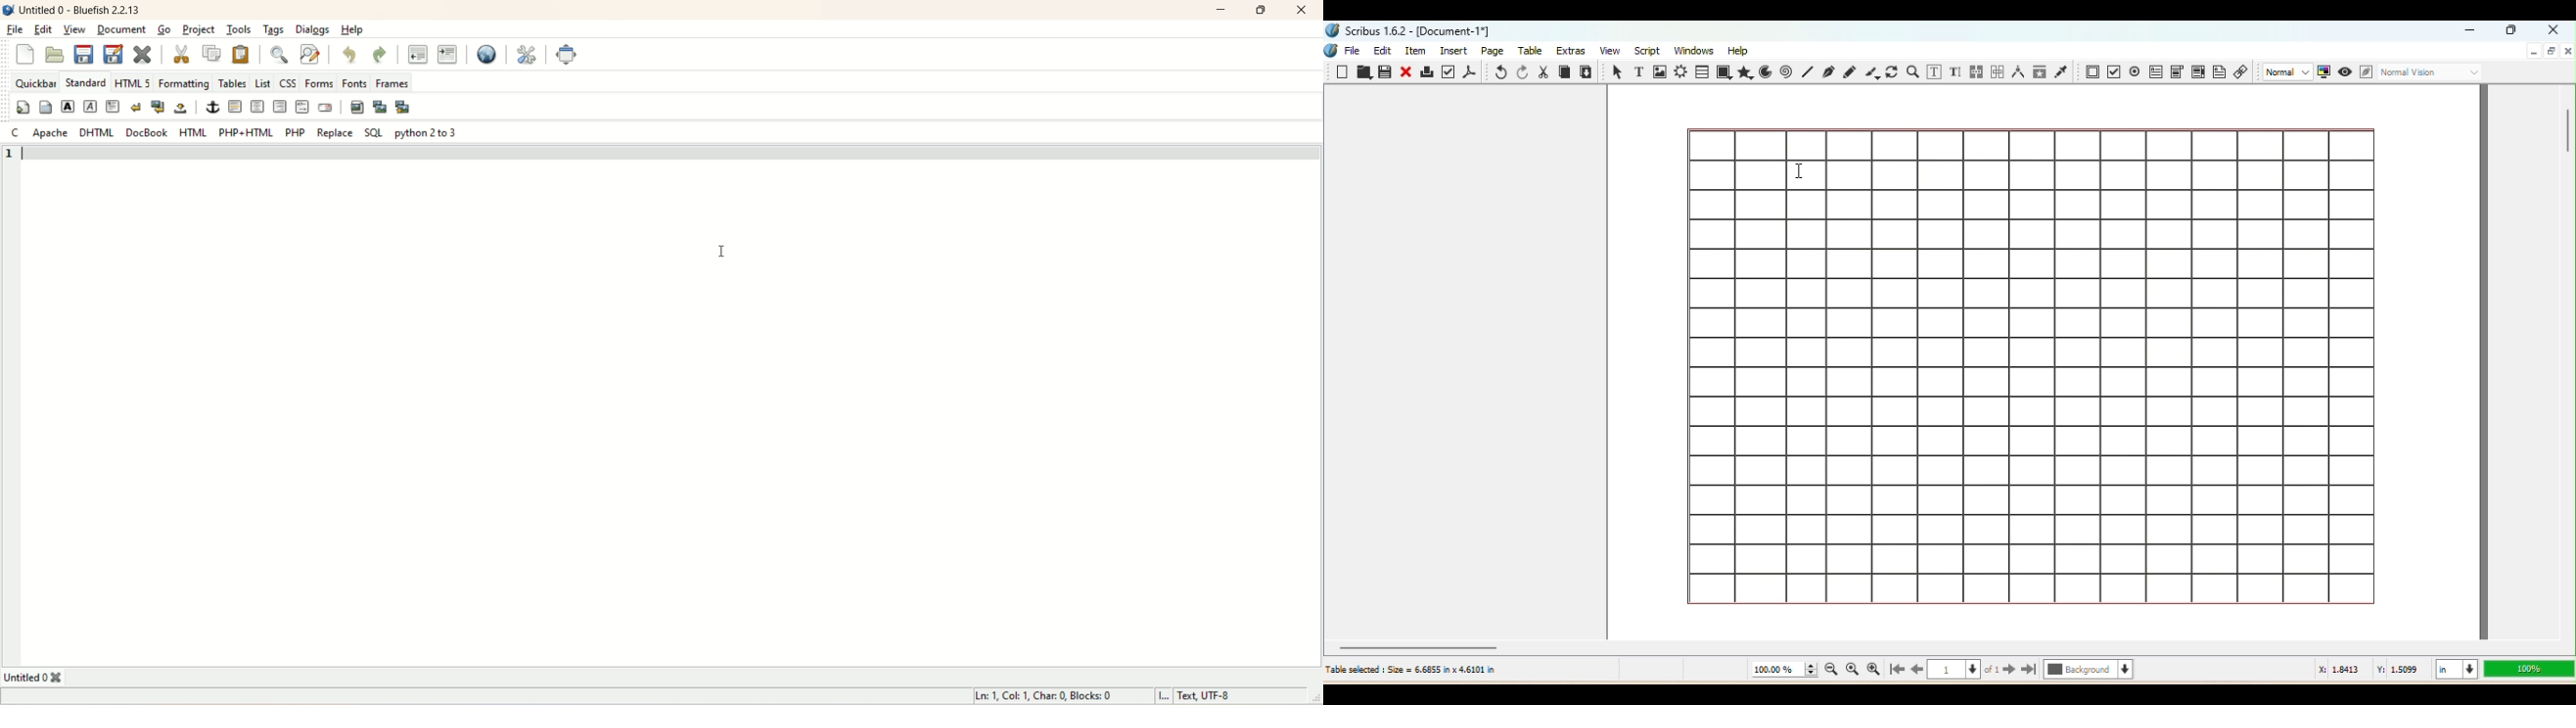  I want to click on find, so click(278, 54).